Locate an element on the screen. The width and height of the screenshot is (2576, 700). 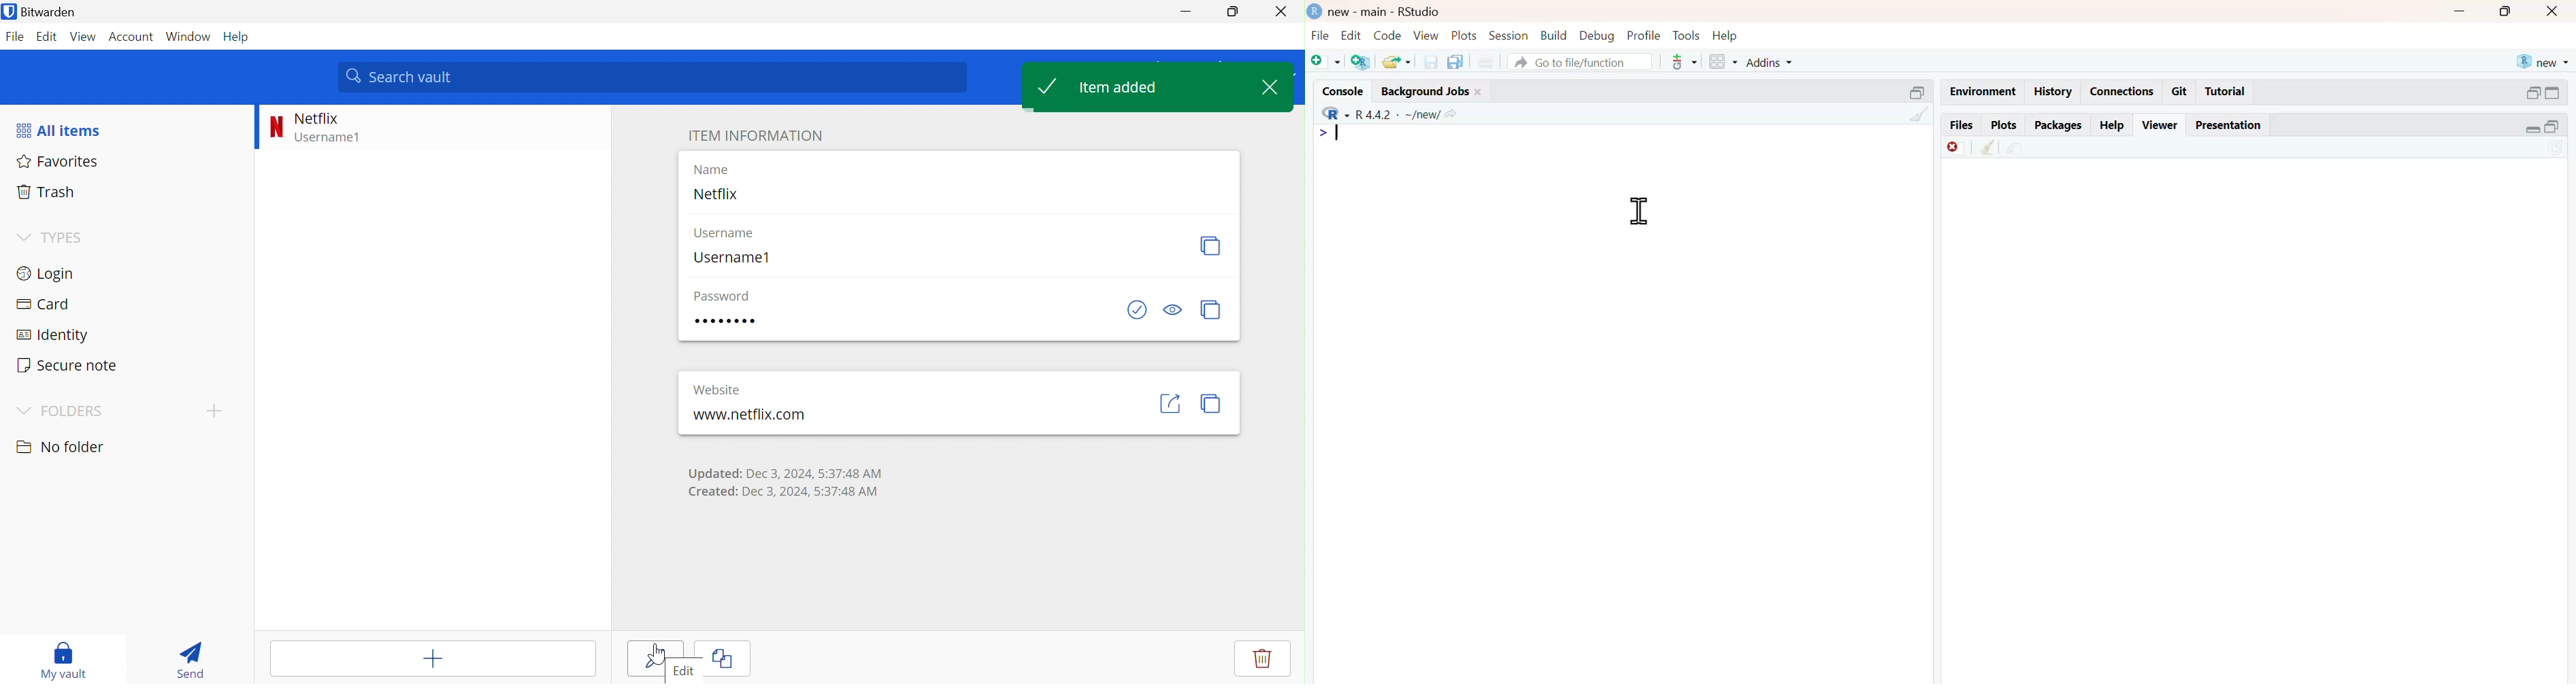
open in separate window is located at coordinates (2552, 126).